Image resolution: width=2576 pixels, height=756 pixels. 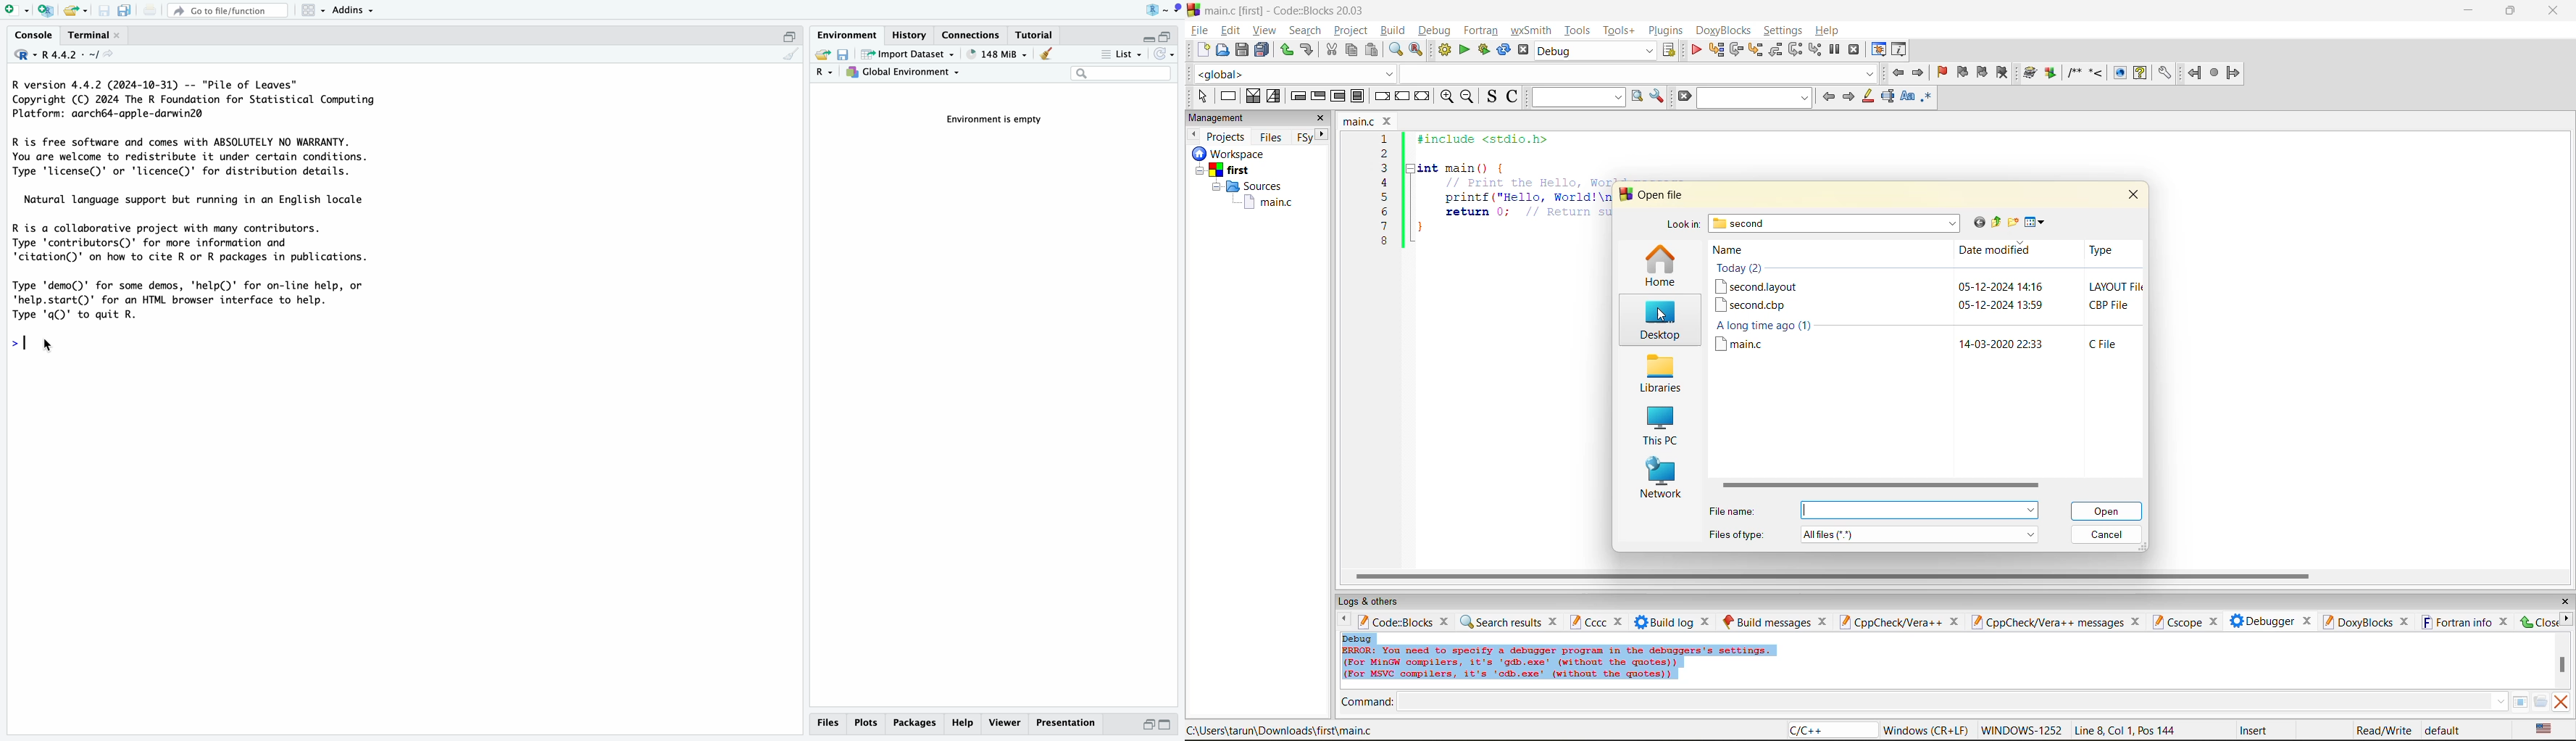 What do you see at coordinates (1834, 50) in the screenshot?
I see `break debugger` at bounding box center [1834, 50].